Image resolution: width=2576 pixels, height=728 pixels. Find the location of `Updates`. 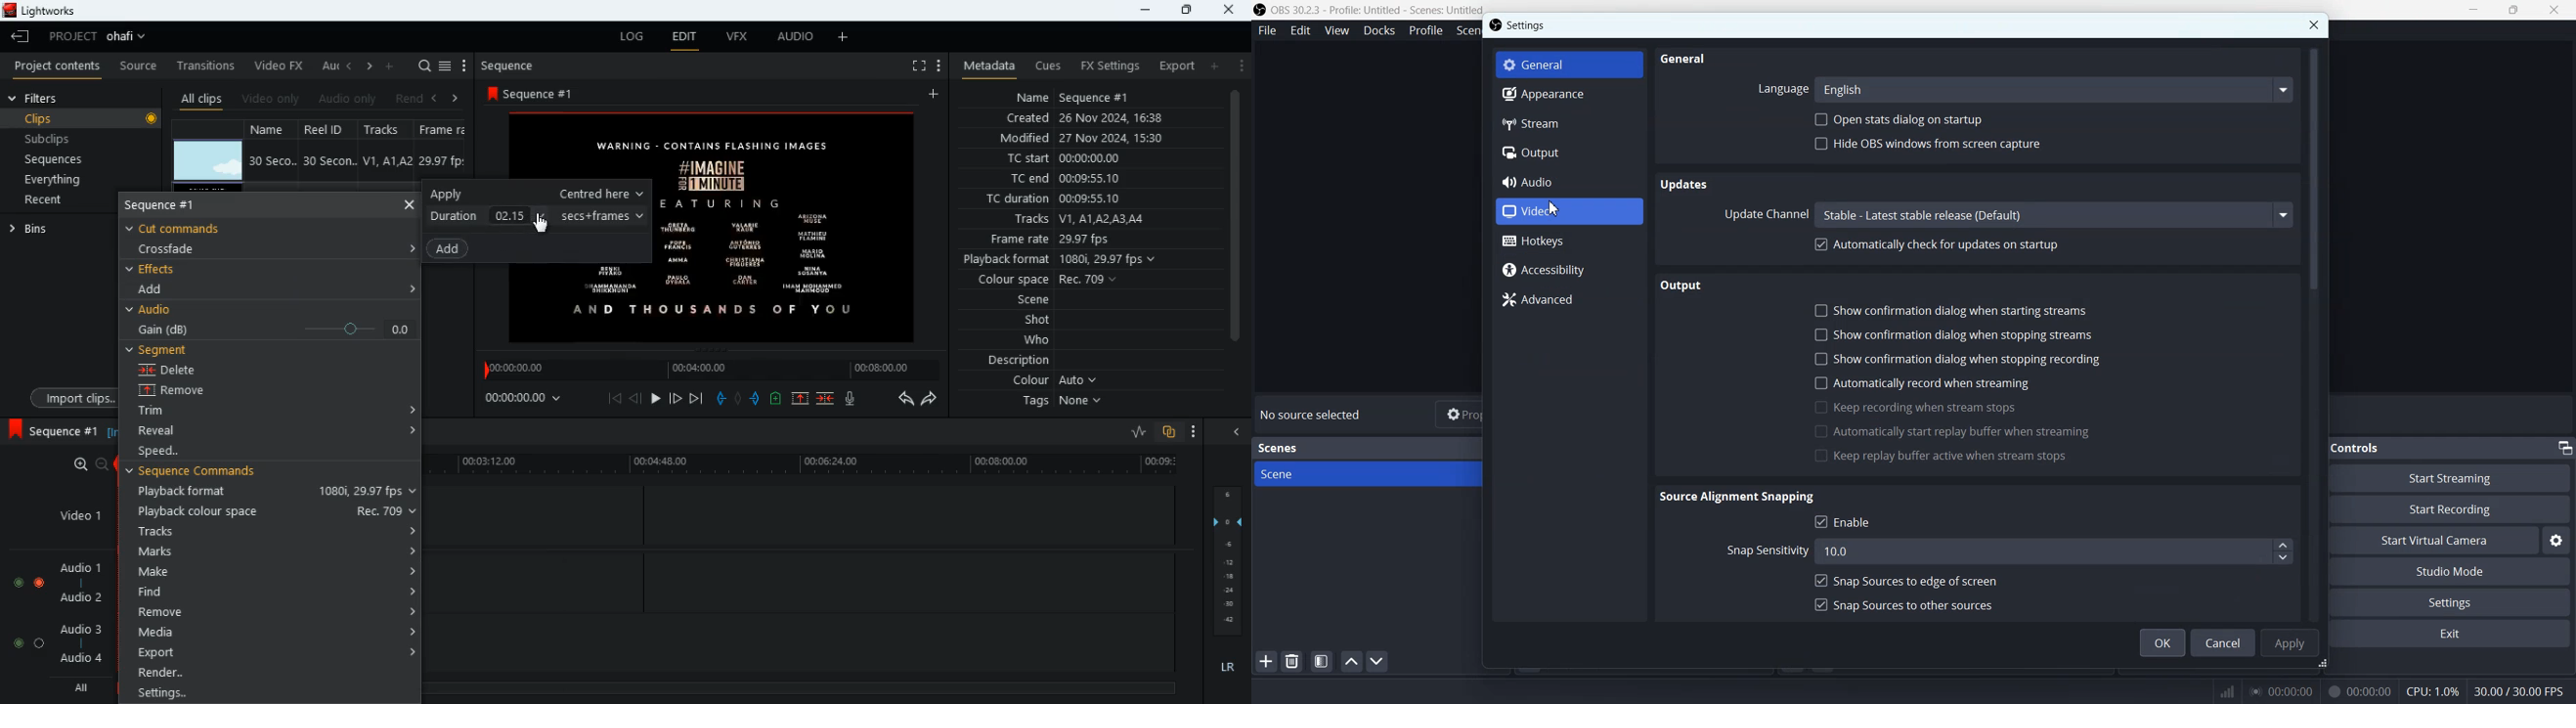

Updates is located at coordinates (1684, 184).